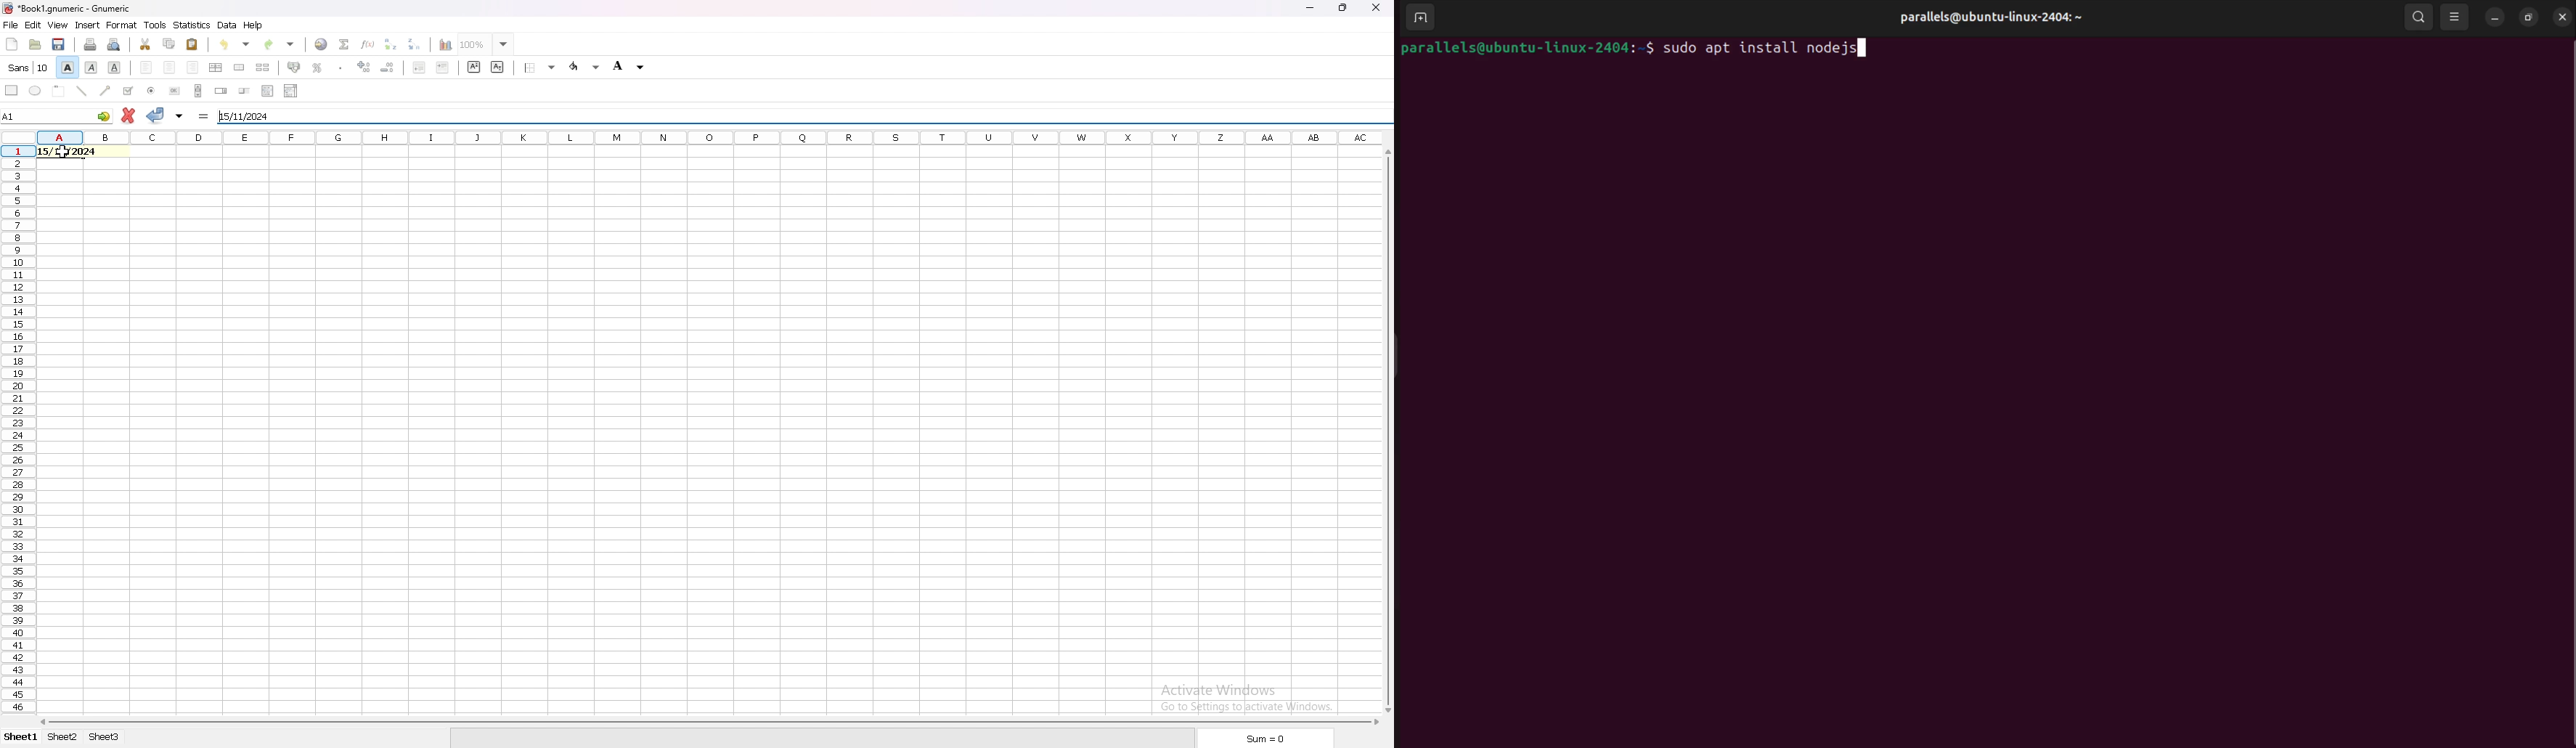 Image resolution: width=2576 pixels, height=756 pixels. What do you see at coordinates (59, 155) in the screenshot?
I see `cursor` at bounding box center [59, 155].